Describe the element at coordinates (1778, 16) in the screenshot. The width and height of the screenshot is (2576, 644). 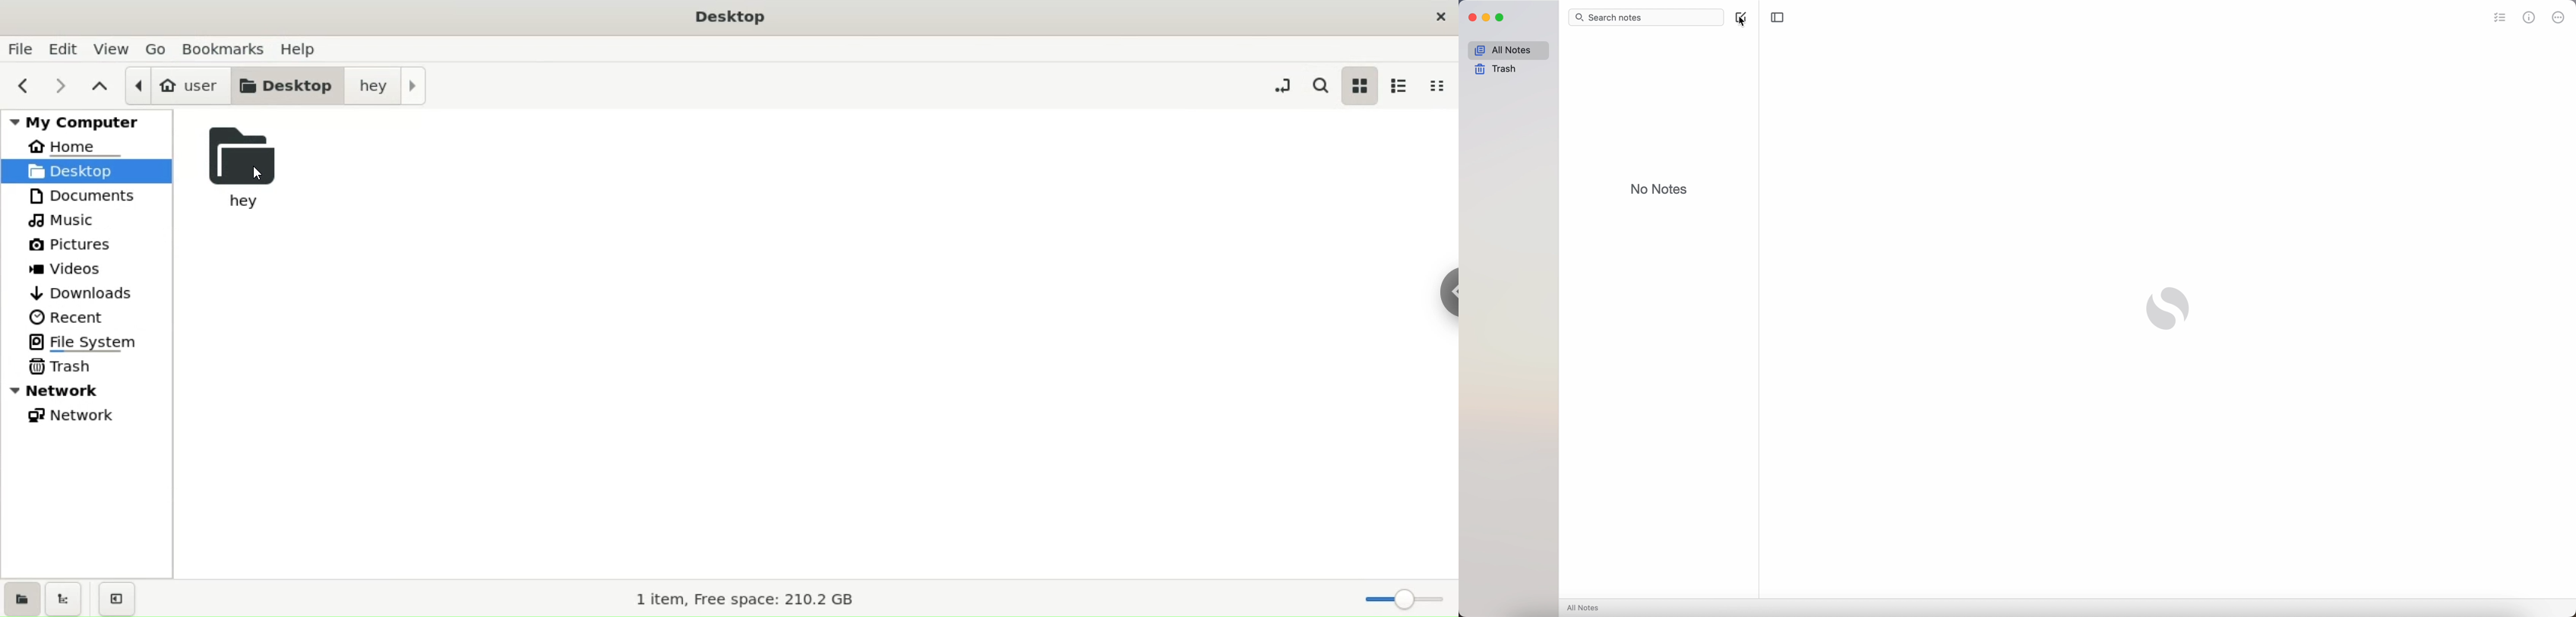
I see `toggle sidebar` at that location.